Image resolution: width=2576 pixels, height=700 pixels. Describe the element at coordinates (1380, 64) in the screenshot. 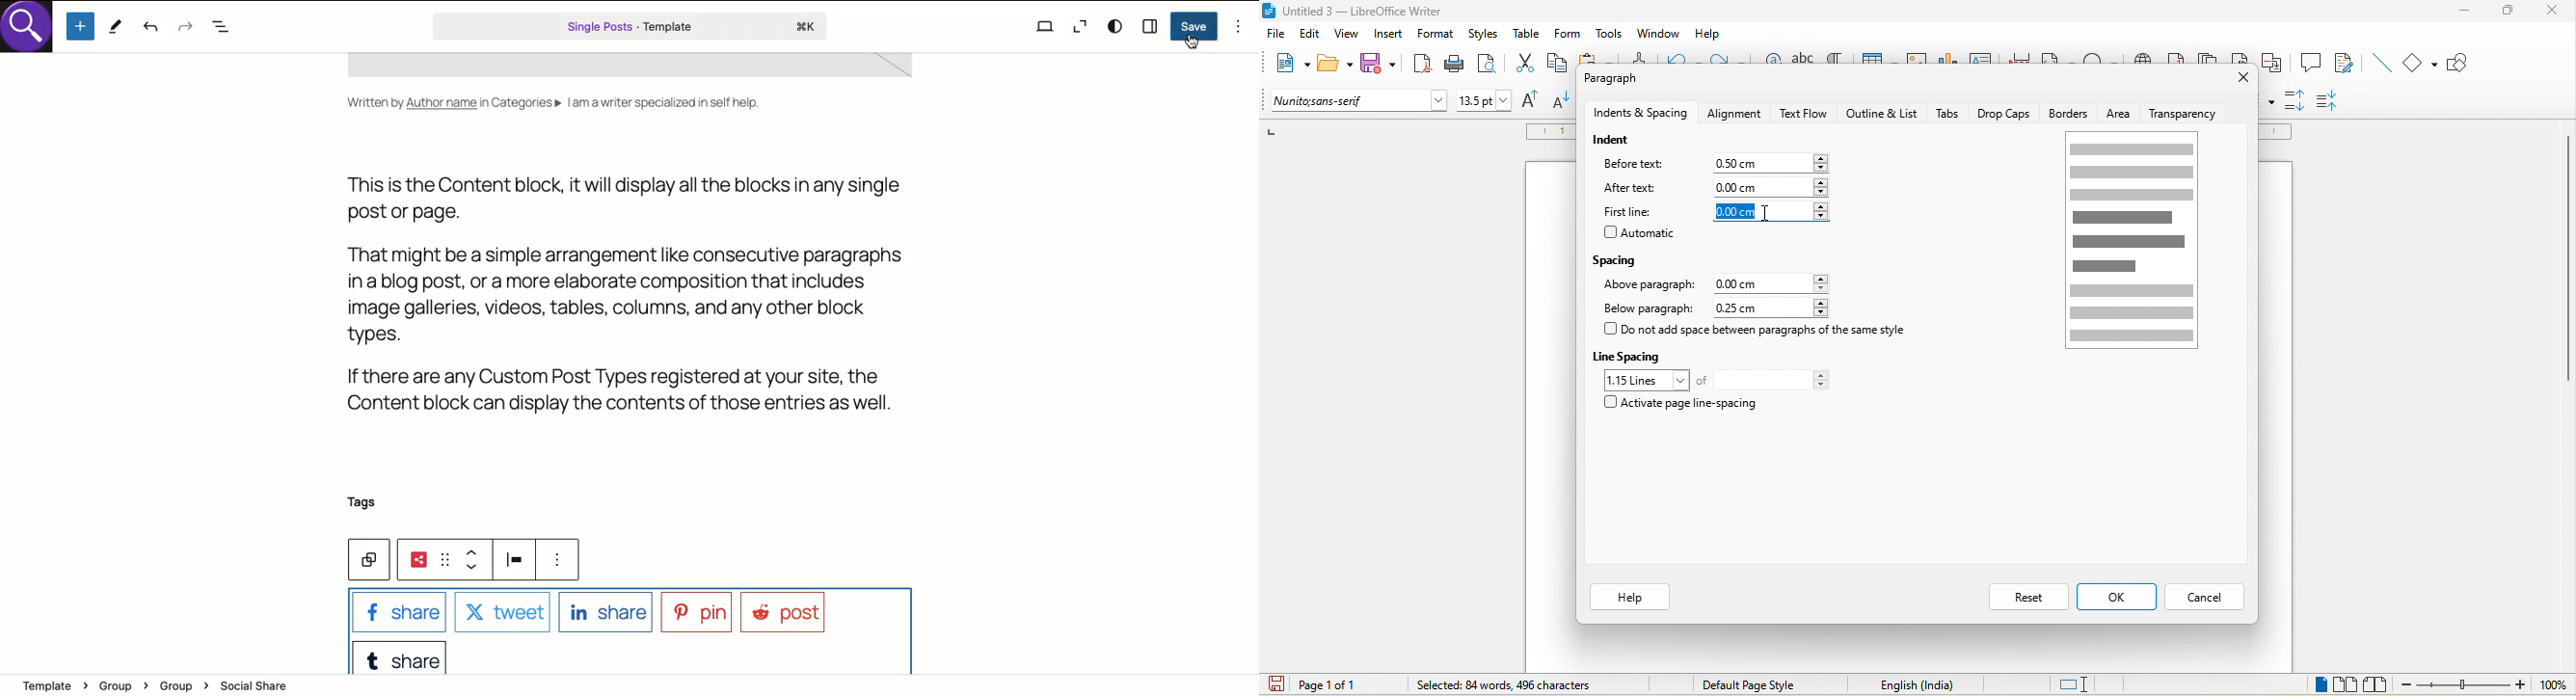

I see `save` at that location.